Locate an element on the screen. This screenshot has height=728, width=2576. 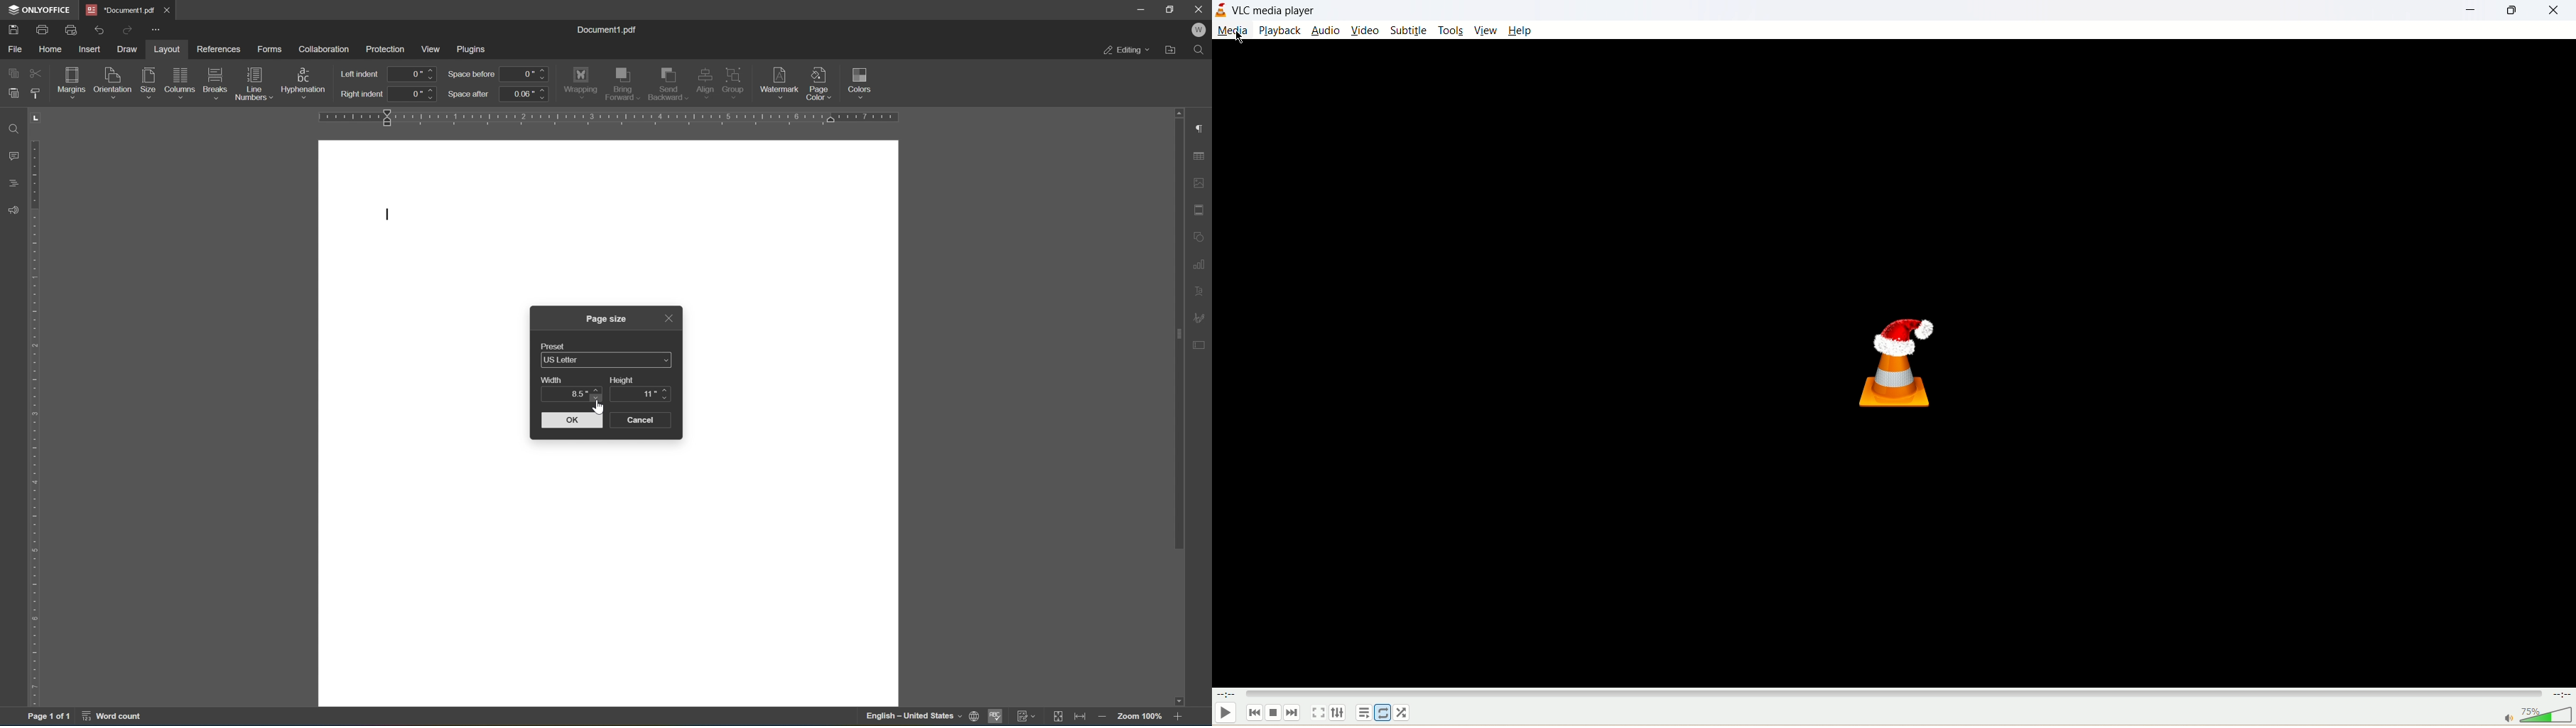
fit to width is located at coordinates (1083, 717).